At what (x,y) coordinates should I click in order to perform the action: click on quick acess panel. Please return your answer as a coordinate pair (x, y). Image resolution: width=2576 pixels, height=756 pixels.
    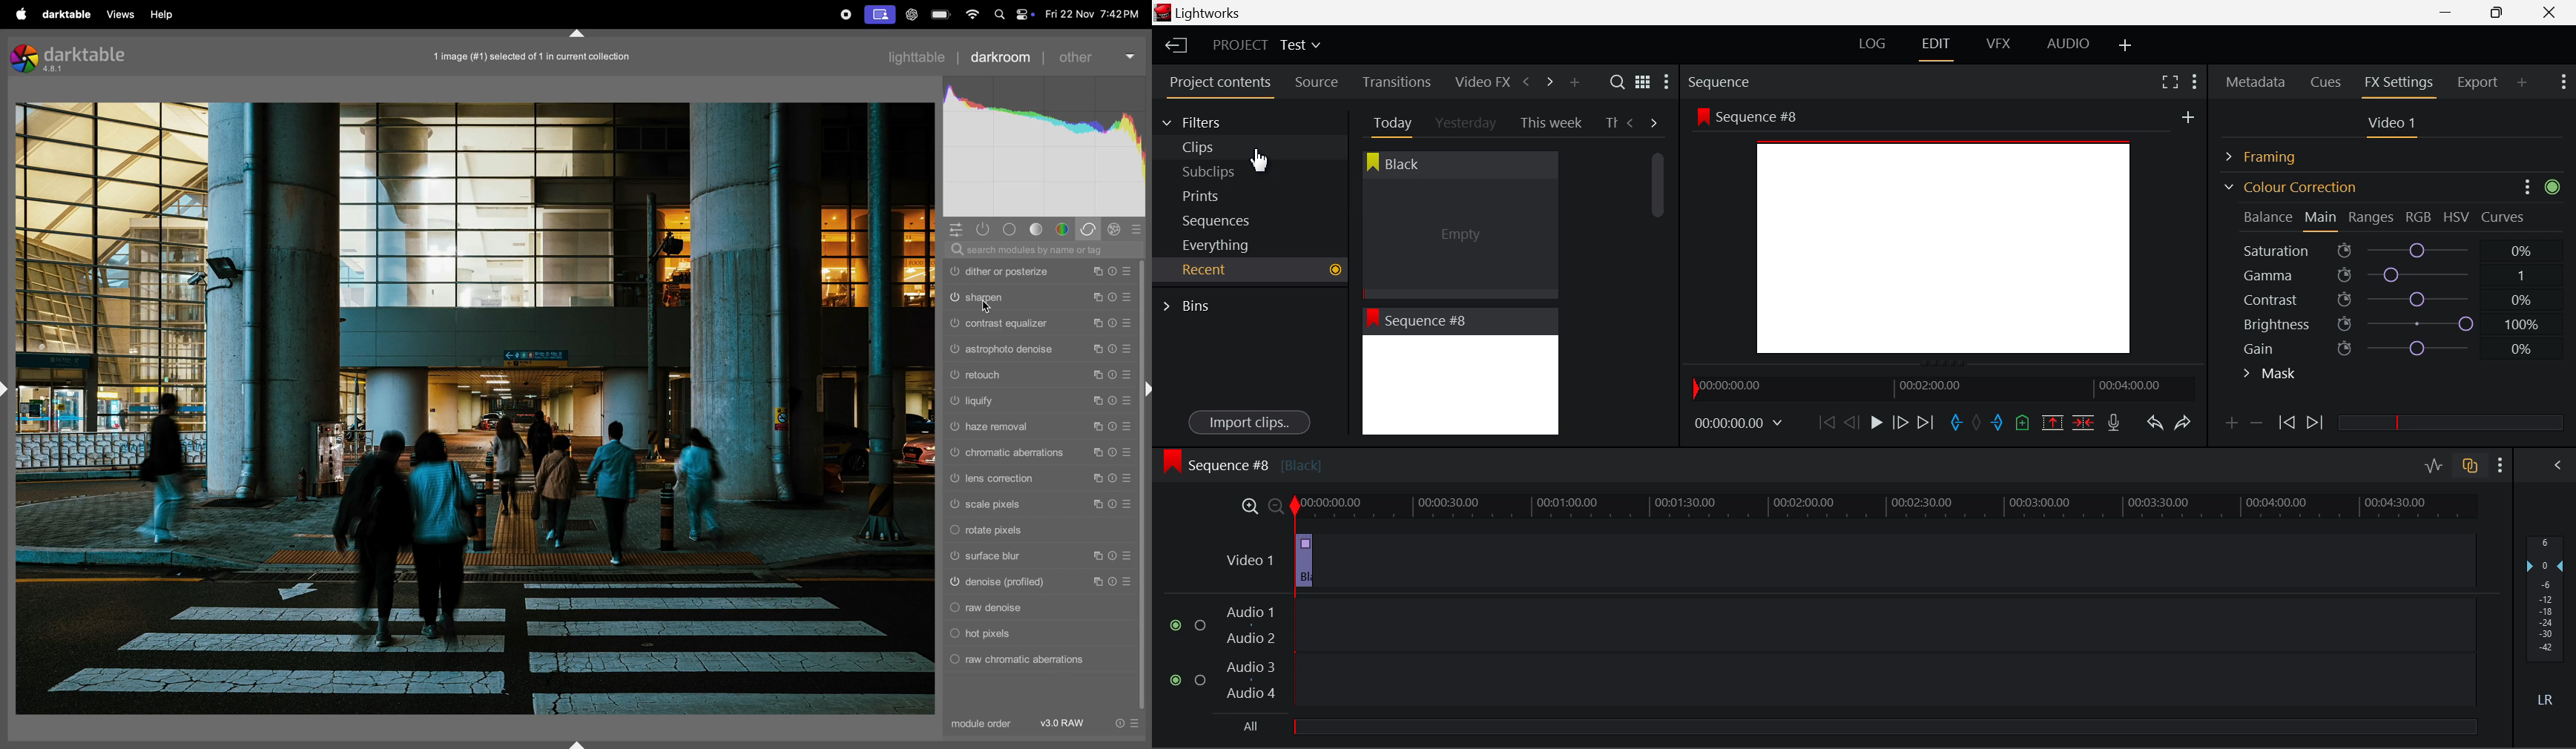
    Looking at the image, I should click on (956, 229).